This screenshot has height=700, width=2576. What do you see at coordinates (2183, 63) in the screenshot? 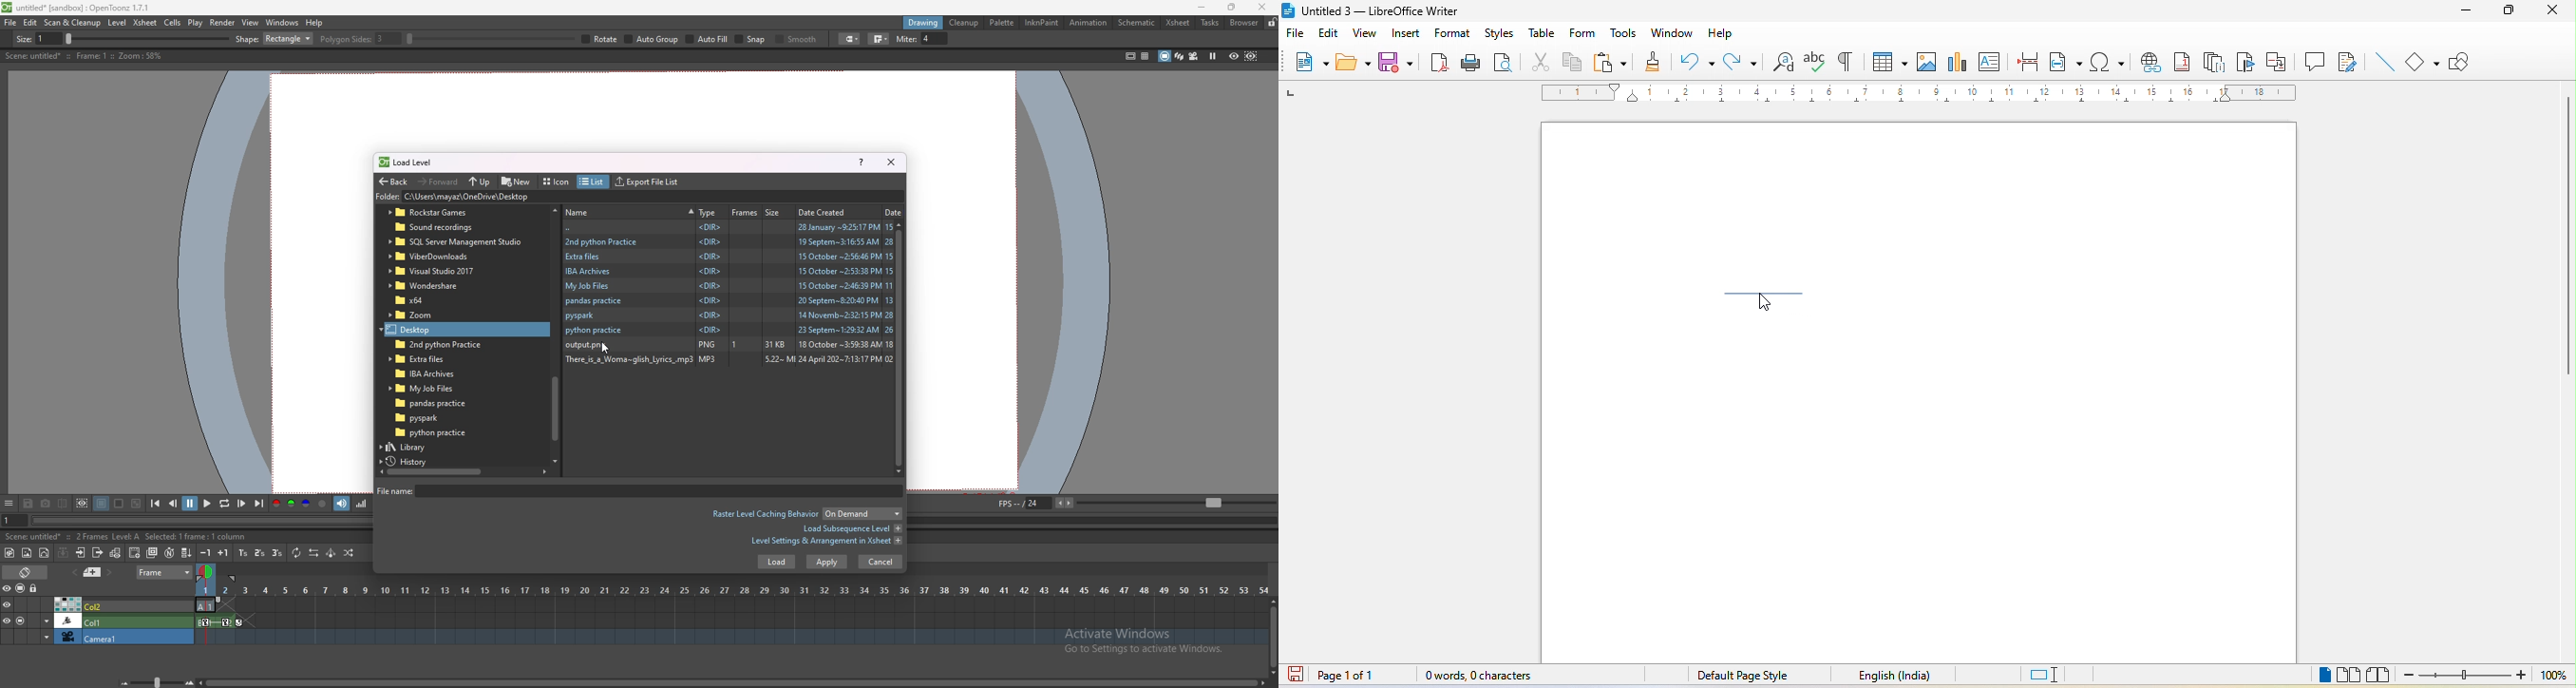
I see `footnote` at bounding box center [2183, 63].